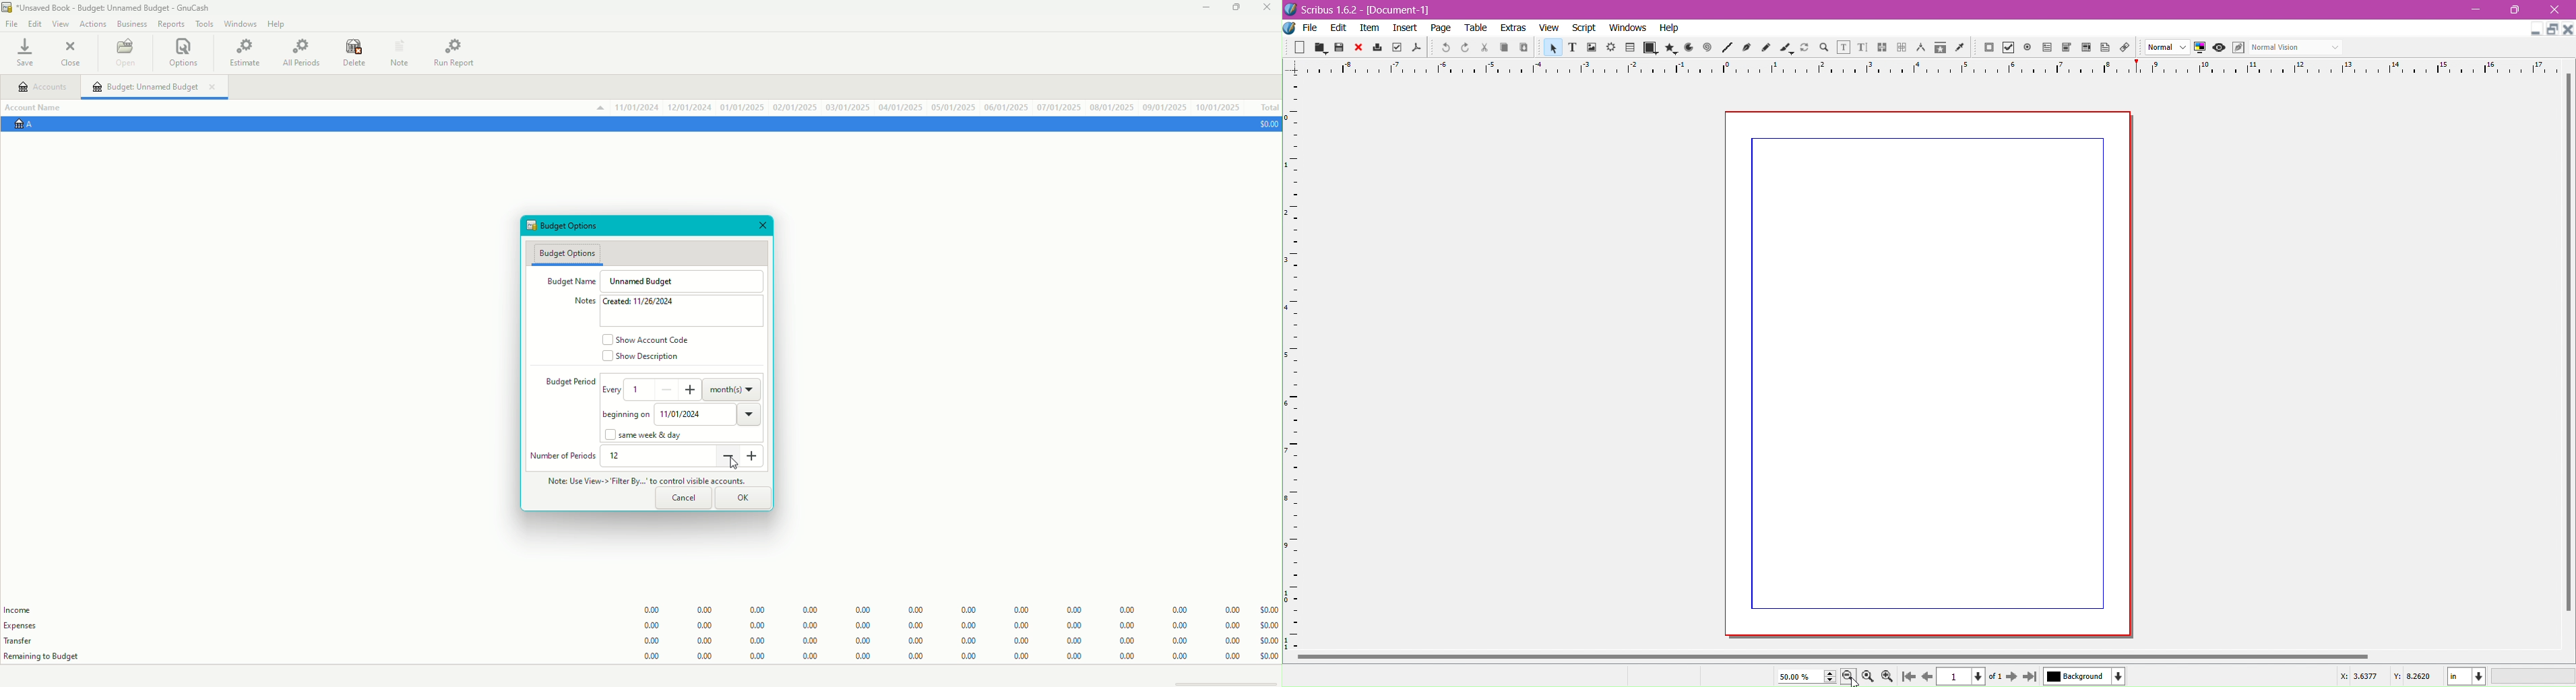  Describe the element at coordinates (60, 25) in the screenshot. I see `View` at that location.